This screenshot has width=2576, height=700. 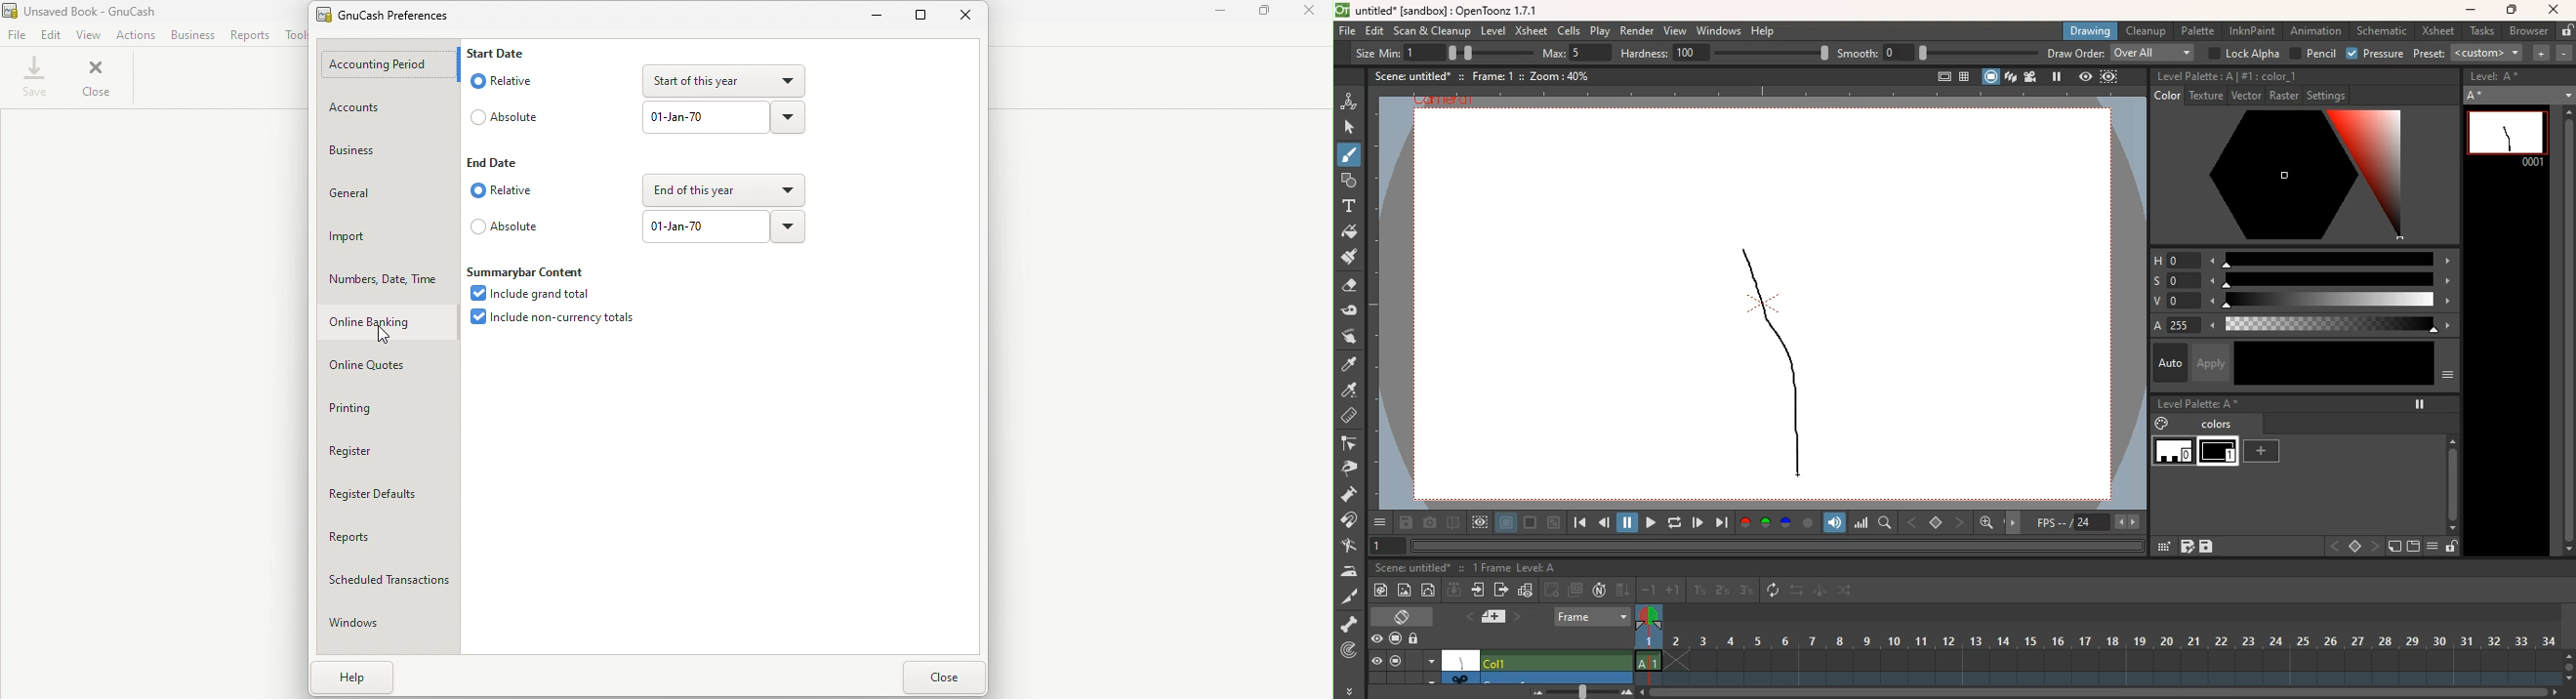 I want to click on Account, so click(x=389, y=109).